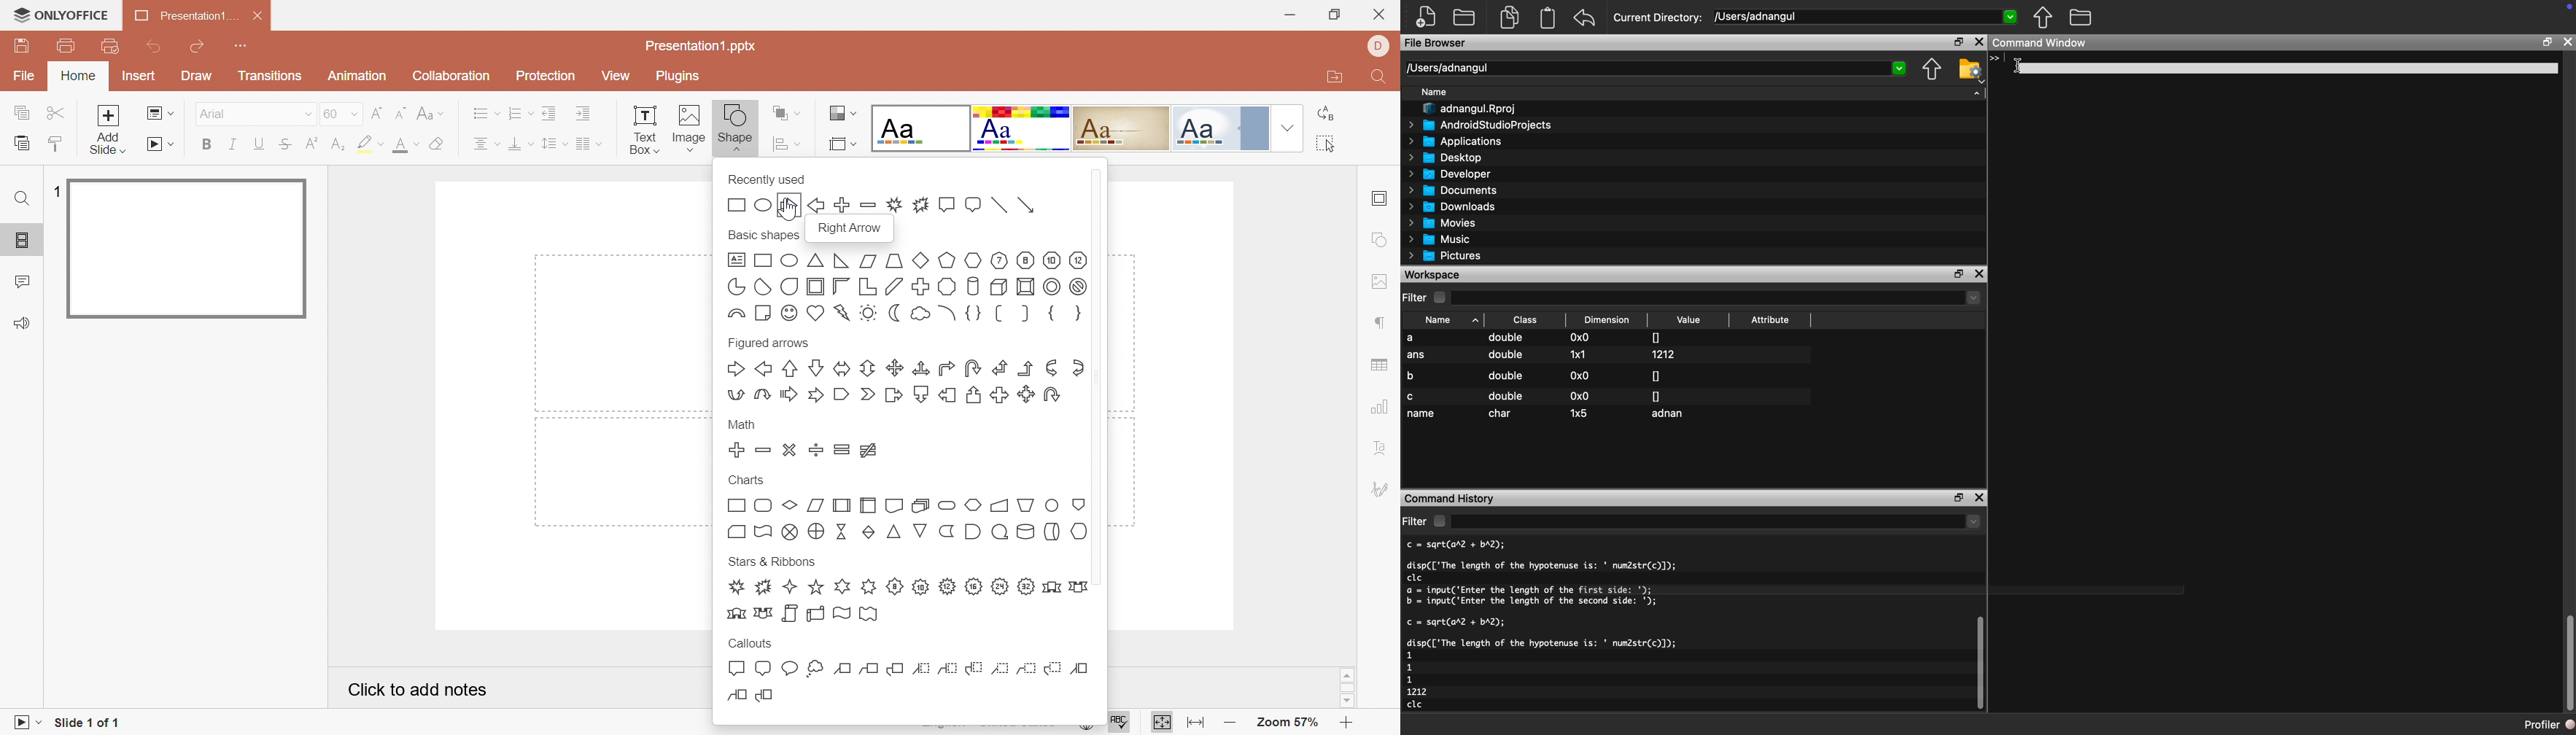  I want to click on Underline, so click(259, 145).